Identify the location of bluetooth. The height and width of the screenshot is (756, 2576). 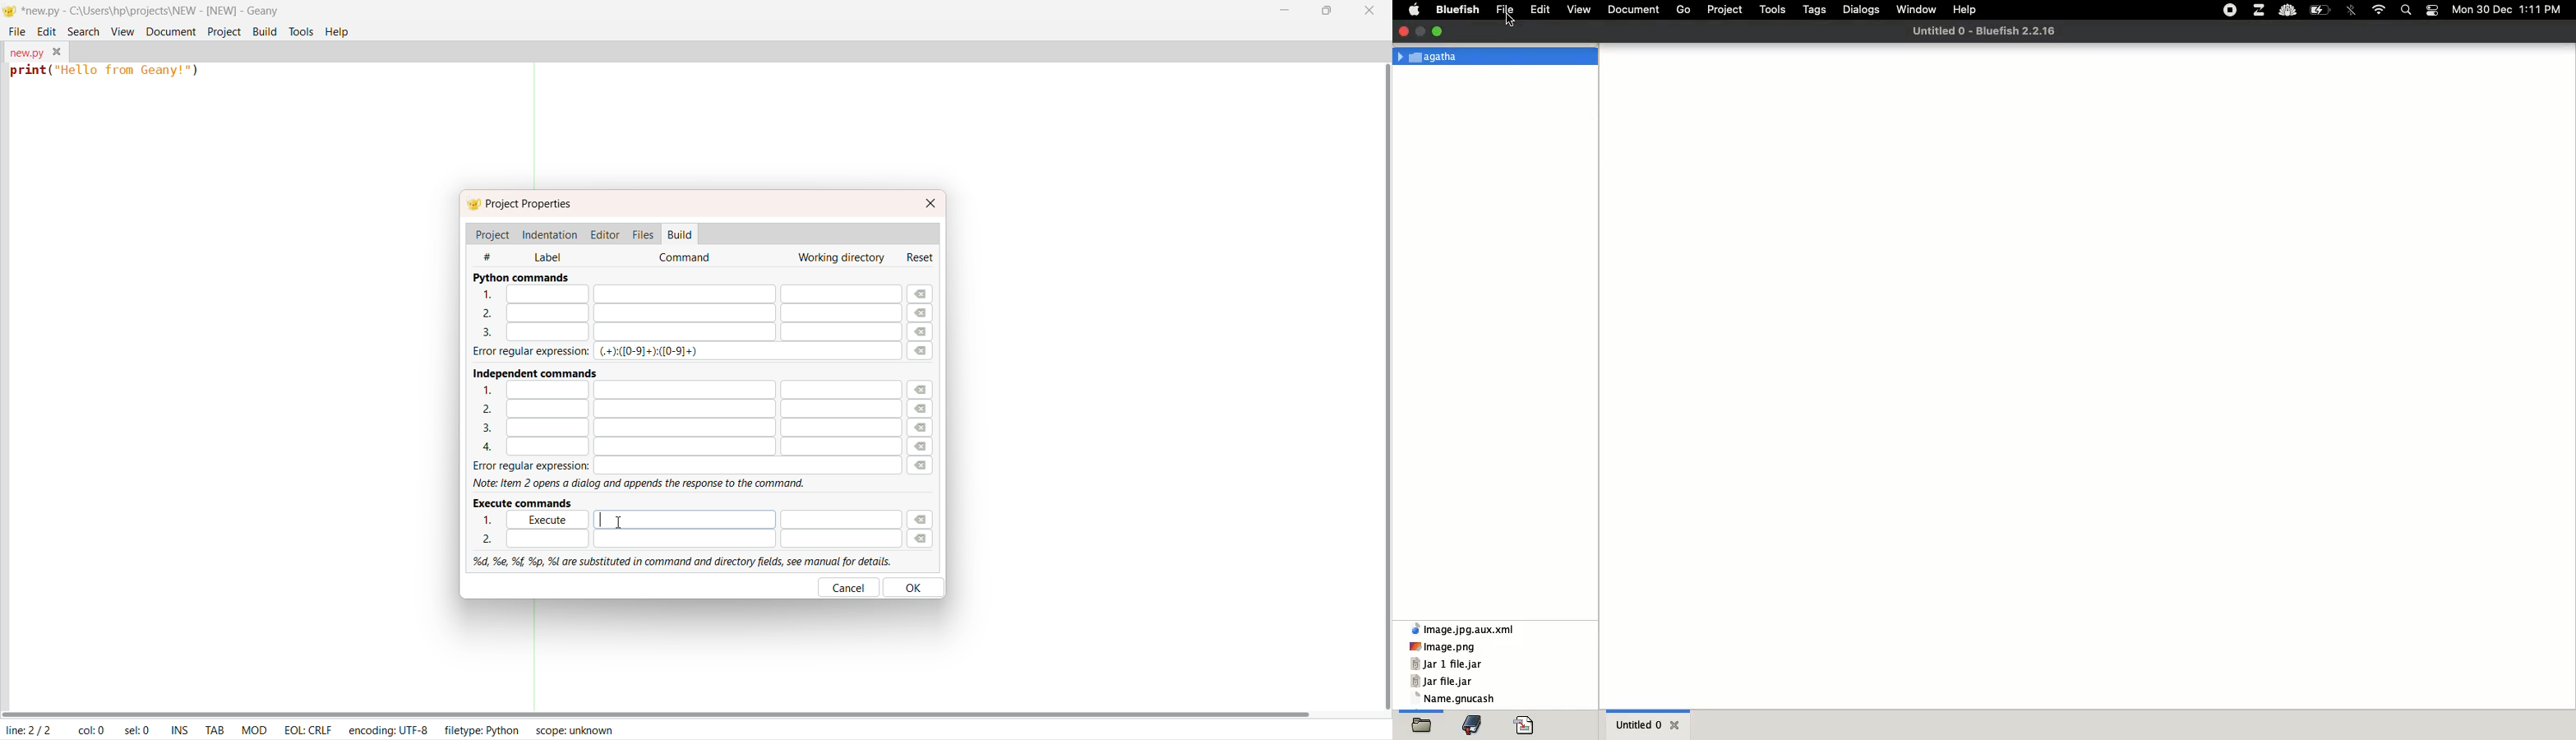
(2352, 10).